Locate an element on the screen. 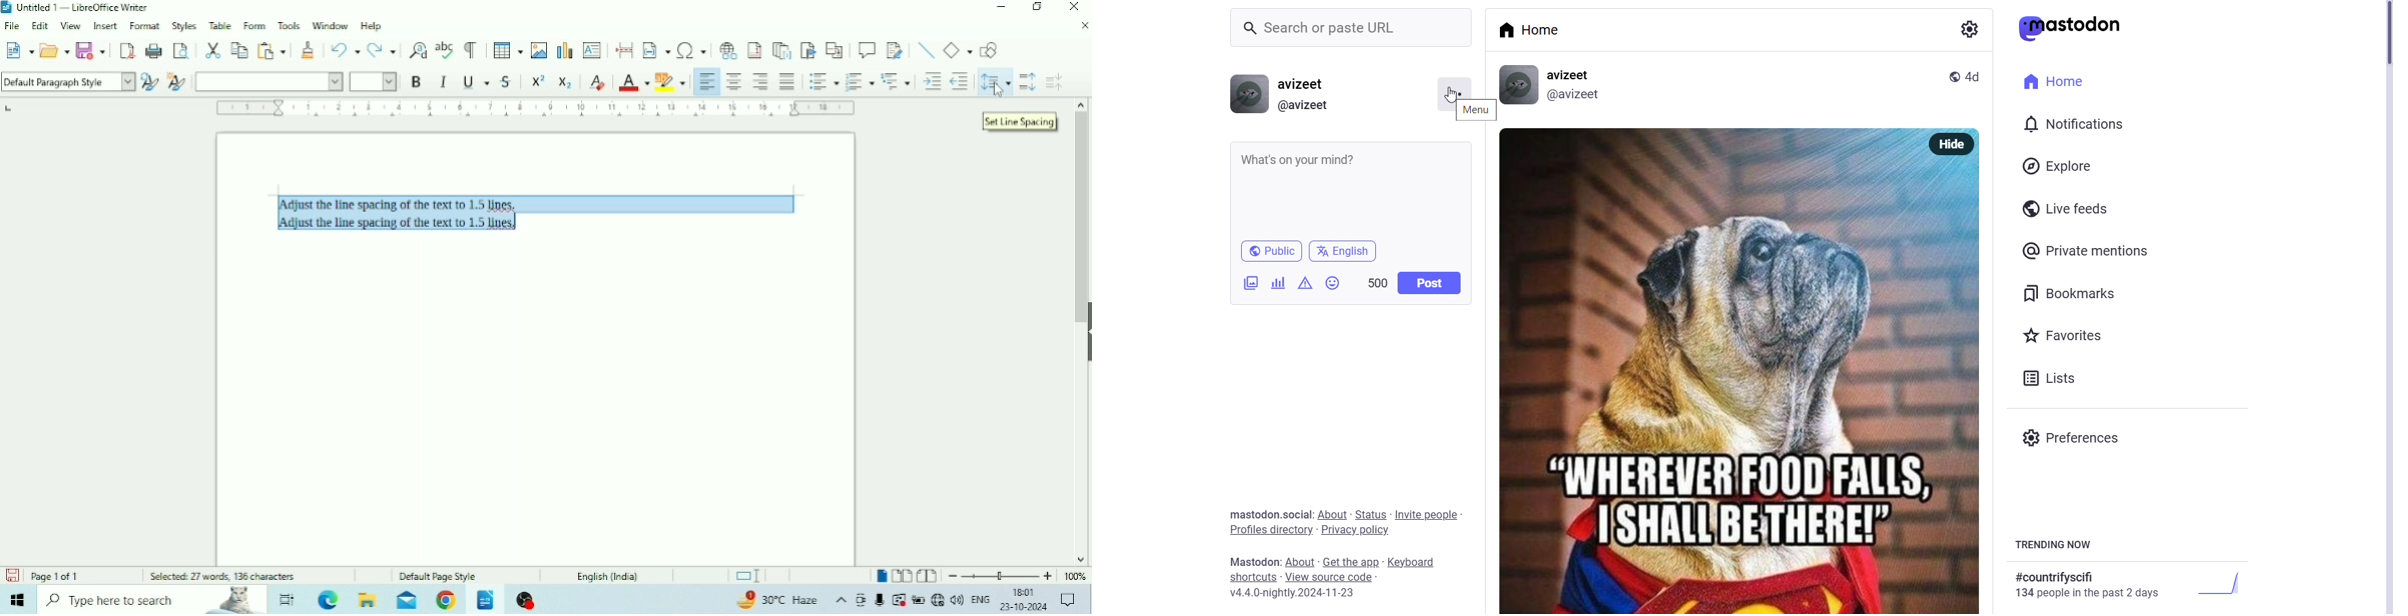 The height and width of the screenshot is (616, 2408). Character Highlighting Color is located at coordinates (670, 81).